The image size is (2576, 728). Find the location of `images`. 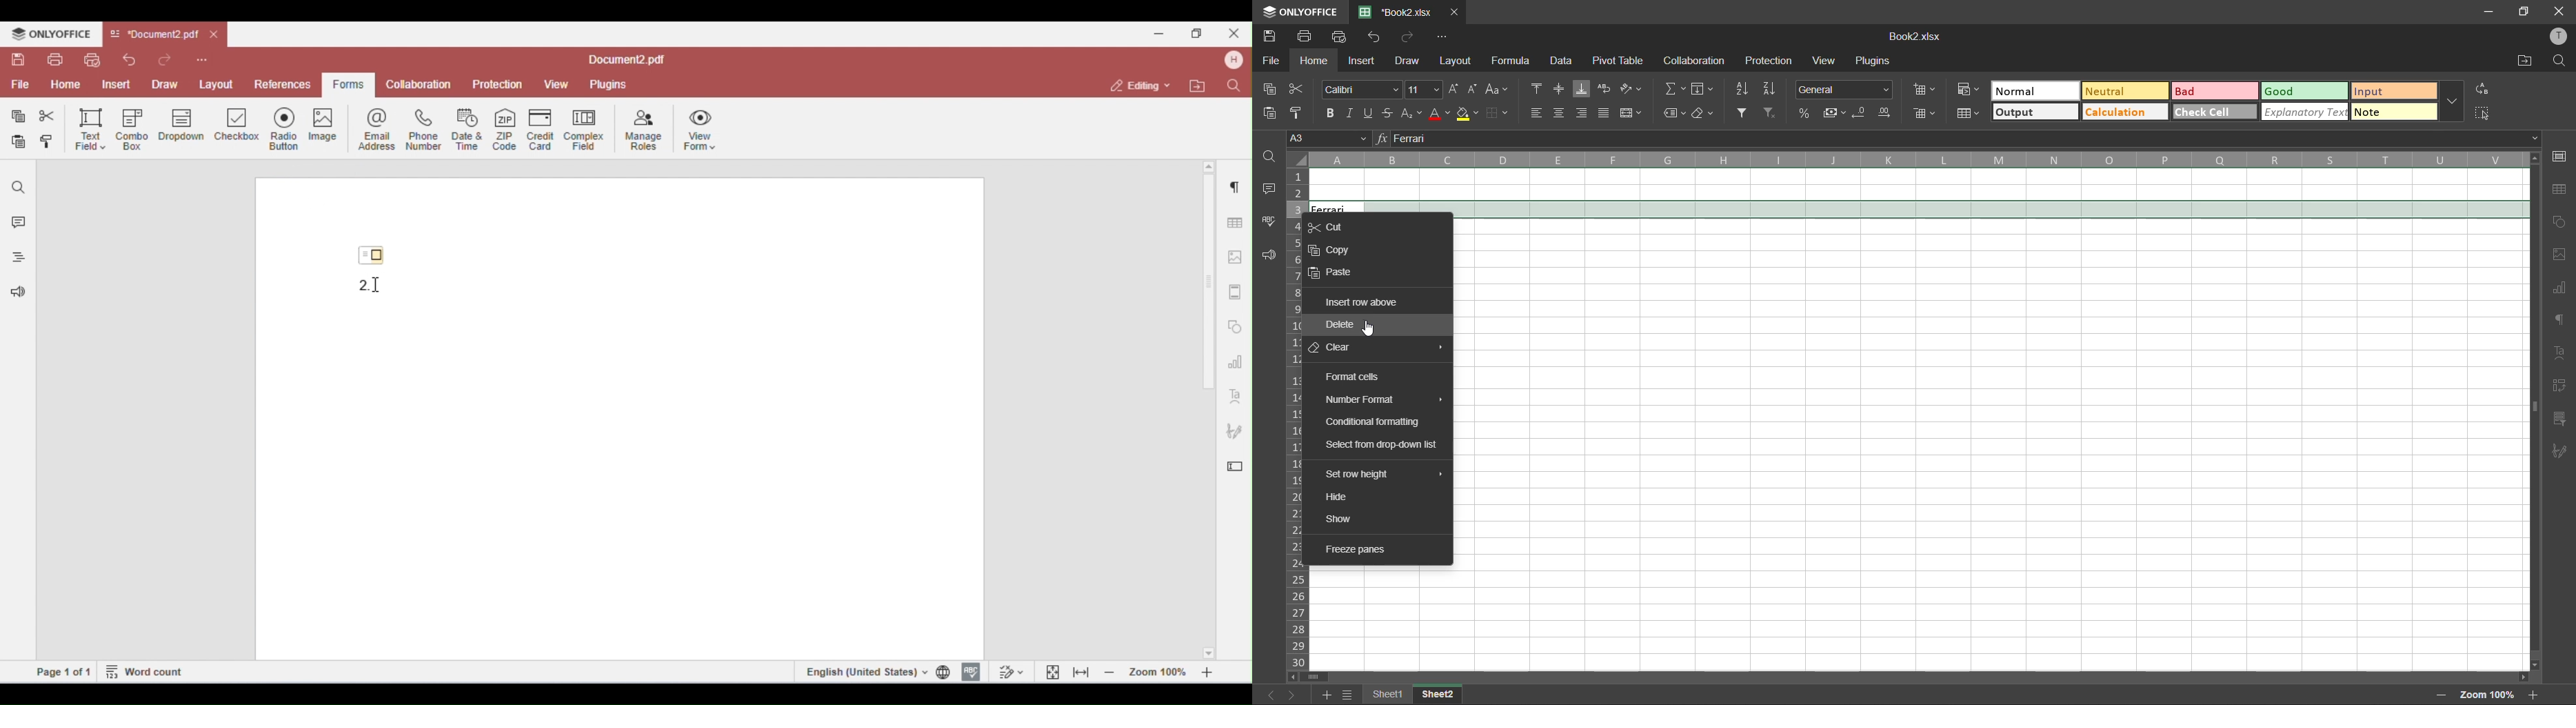

images is located at coordinates (2562, 255).